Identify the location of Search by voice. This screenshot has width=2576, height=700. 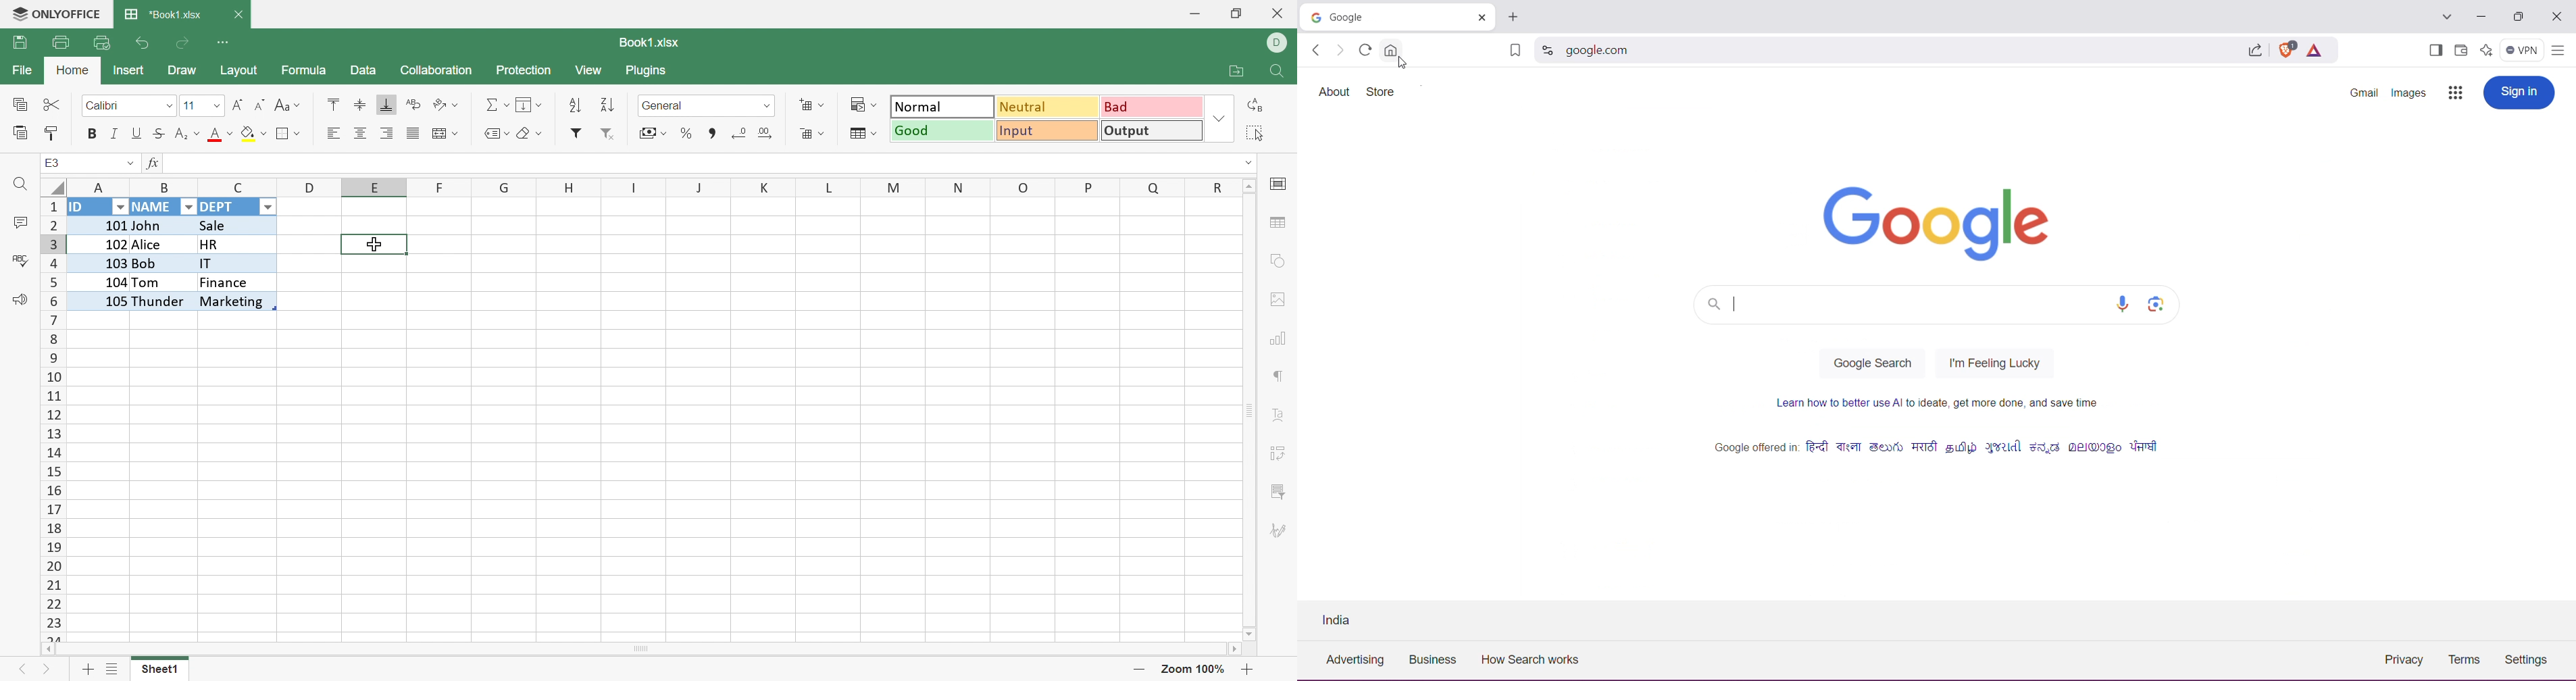
(2125, 304).